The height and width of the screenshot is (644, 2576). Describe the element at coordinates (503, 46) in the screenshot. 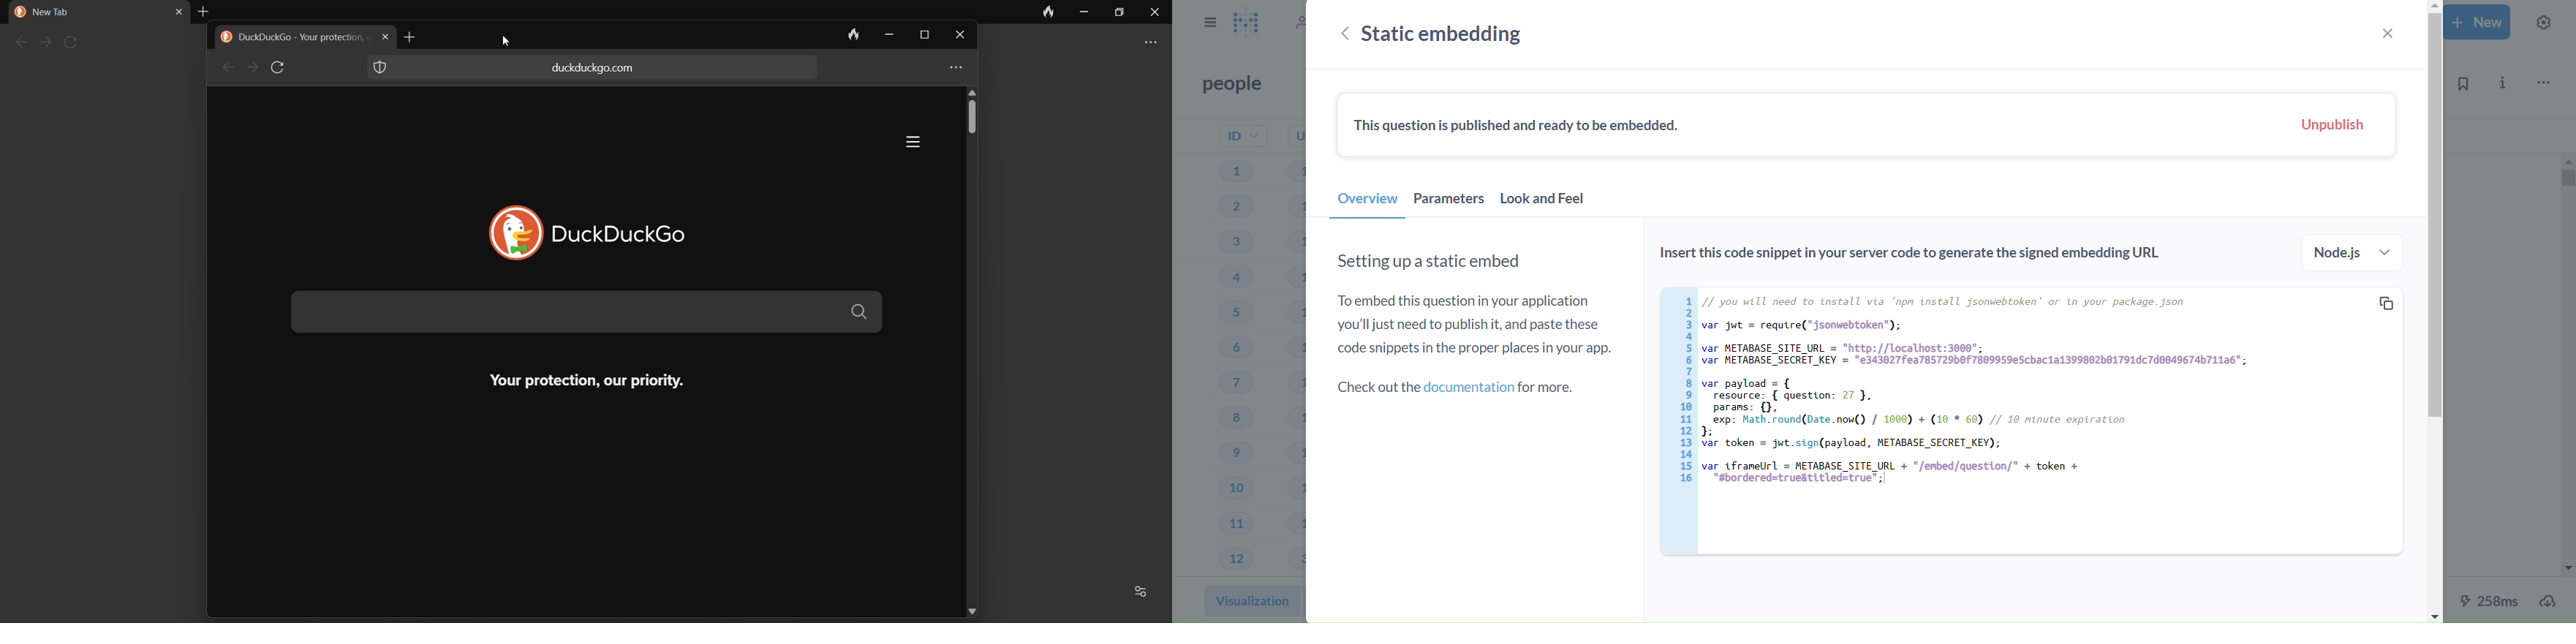

I see `cursor` at that location.